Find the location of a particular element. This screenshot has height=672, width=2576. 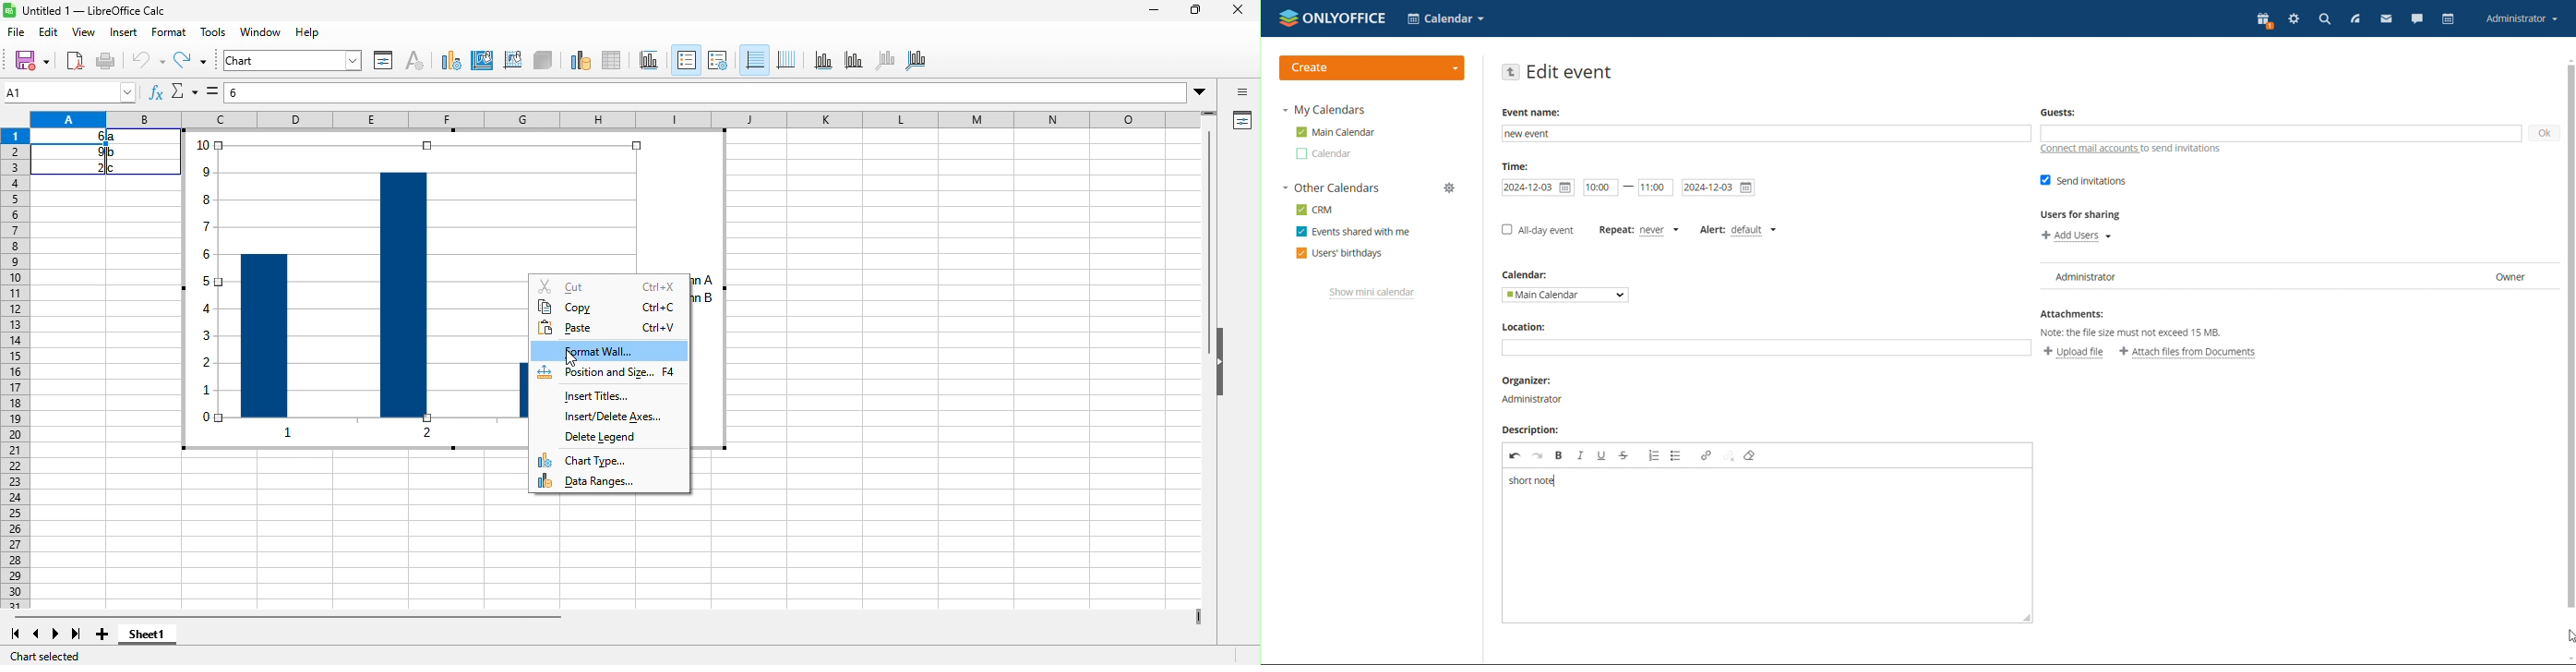

help is located at coordinates (306, 33).